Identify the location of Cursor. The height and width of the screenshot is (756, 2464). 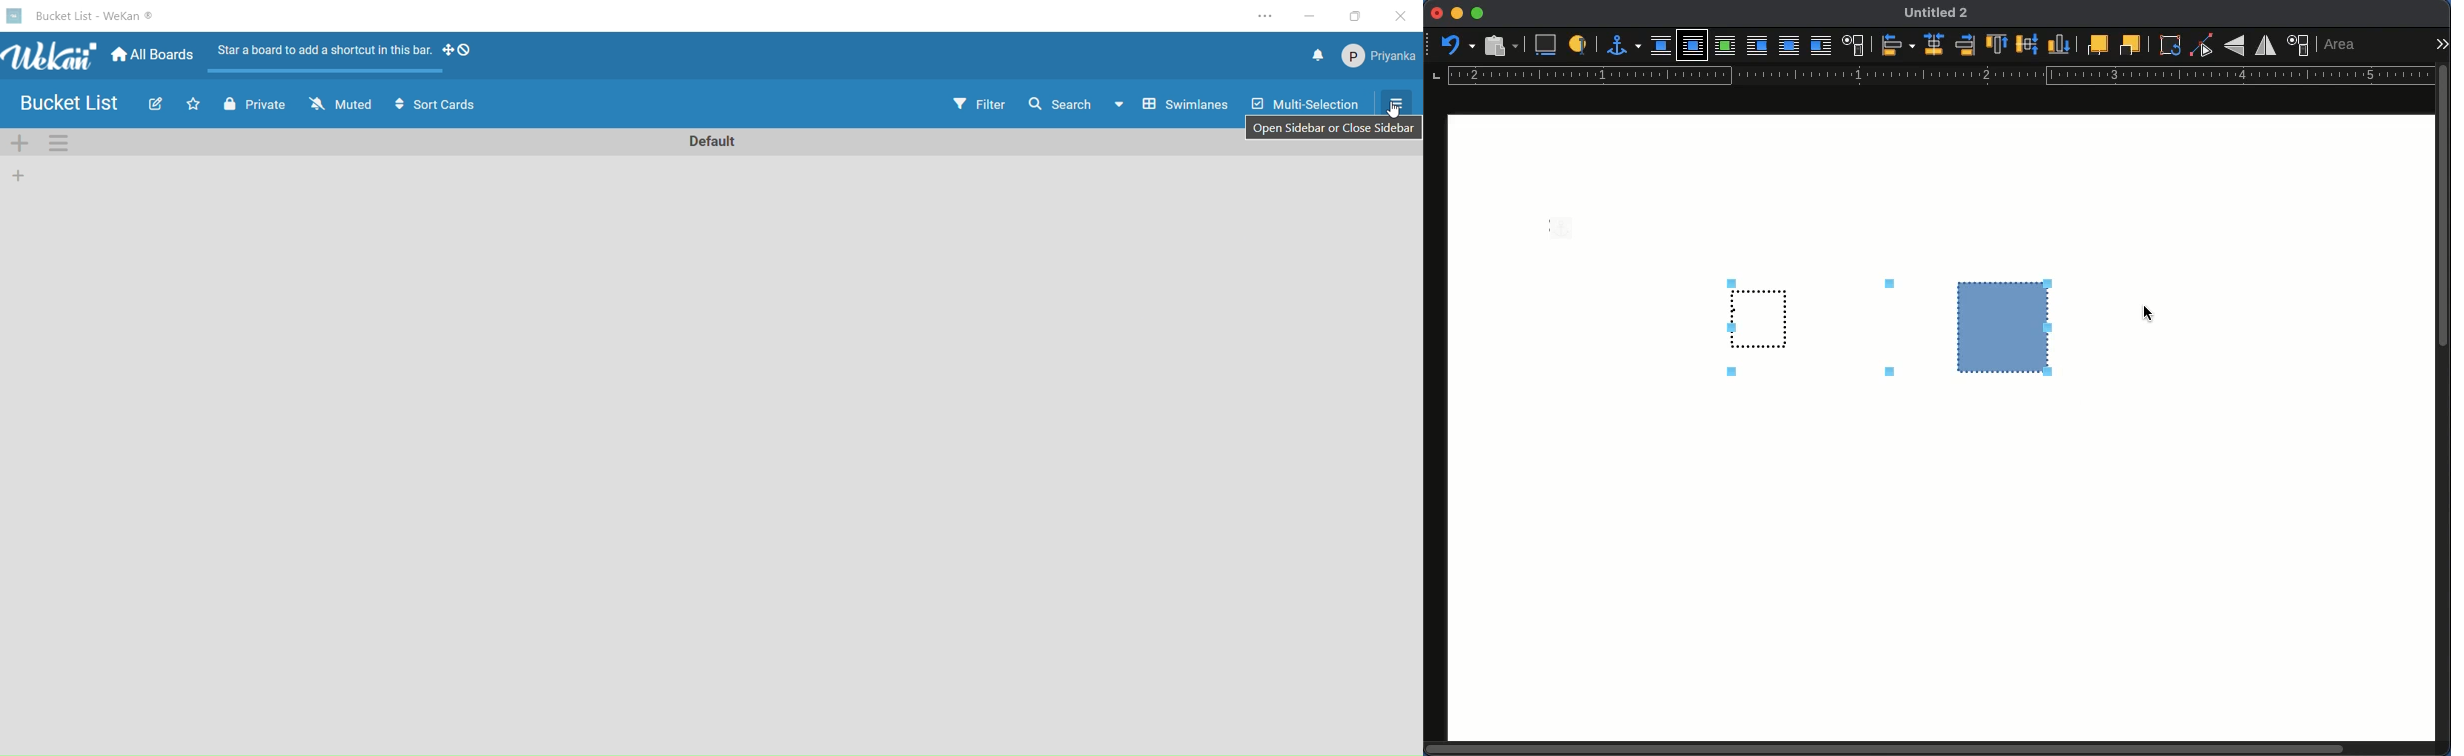
(2149, 312).